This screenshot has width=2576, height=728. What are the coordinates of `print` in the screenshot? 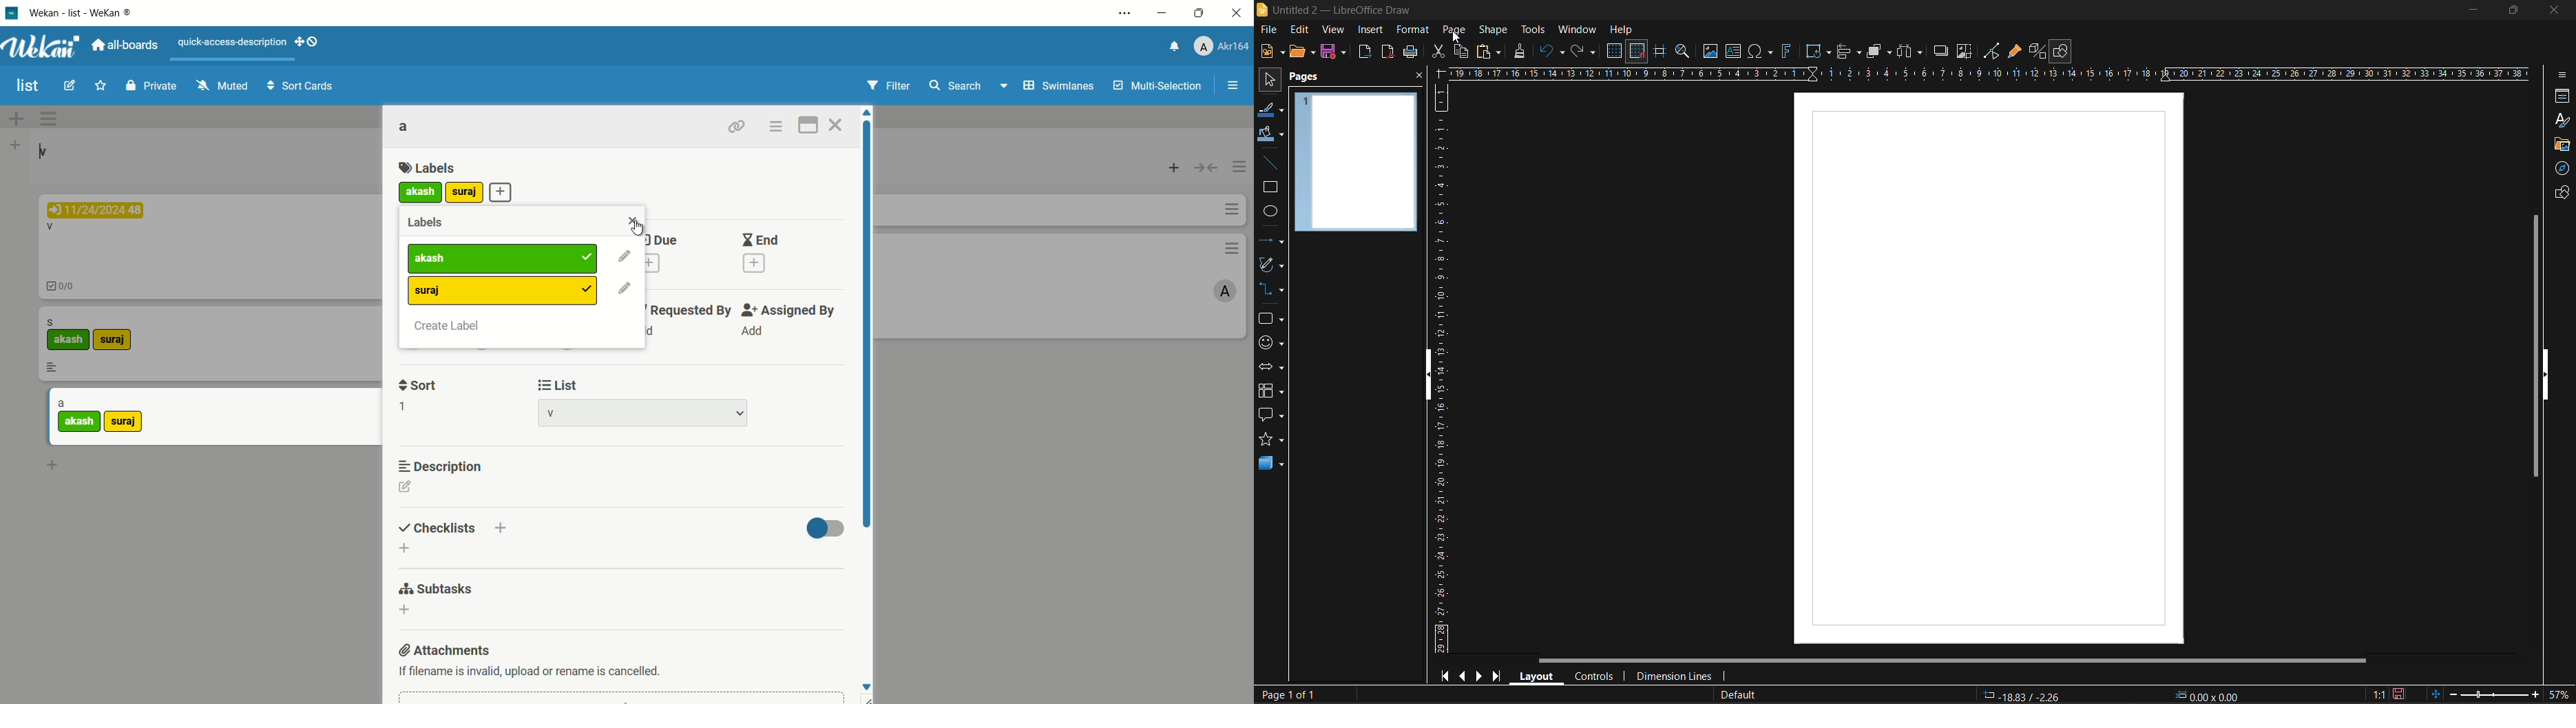 It's located at (1412, 52).